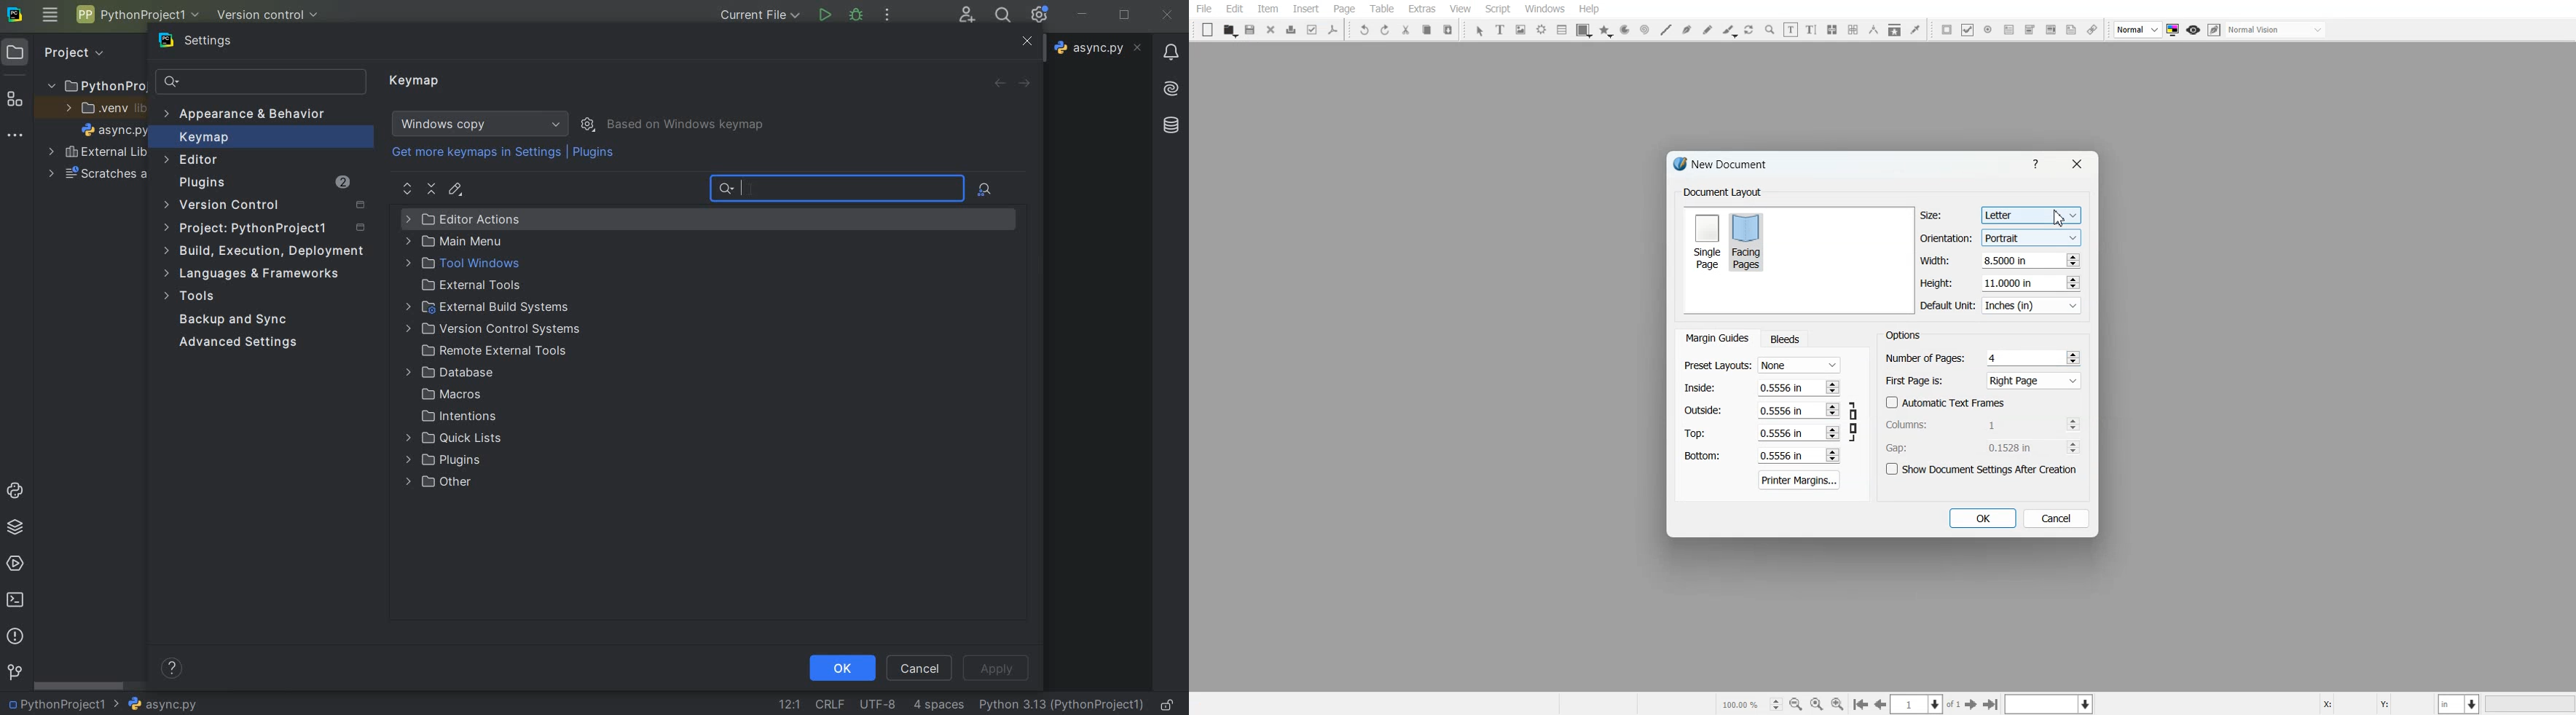 Image resolution: width=2576 pixels, height=728 pixels. I want to click on show scheme actions, so click(589, 123).